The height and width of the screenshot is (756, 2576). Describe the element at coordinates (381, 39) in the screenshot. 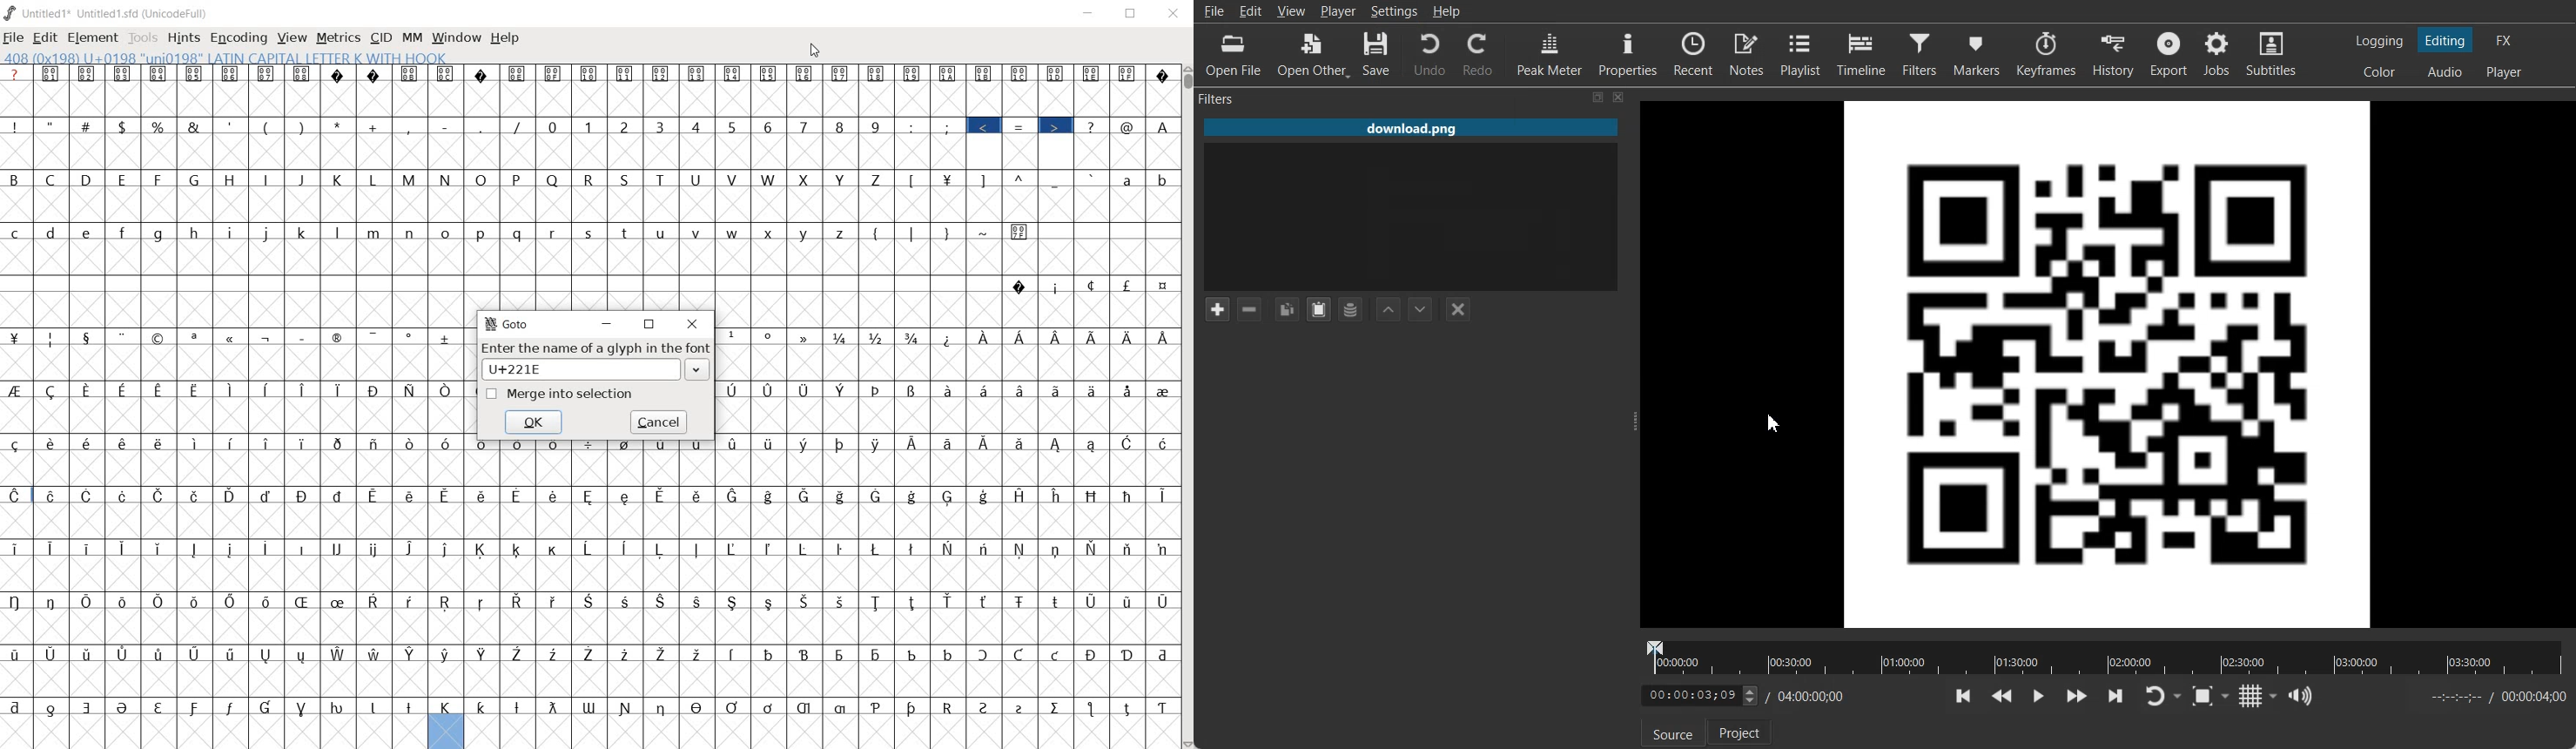

I see `cid` at that location.